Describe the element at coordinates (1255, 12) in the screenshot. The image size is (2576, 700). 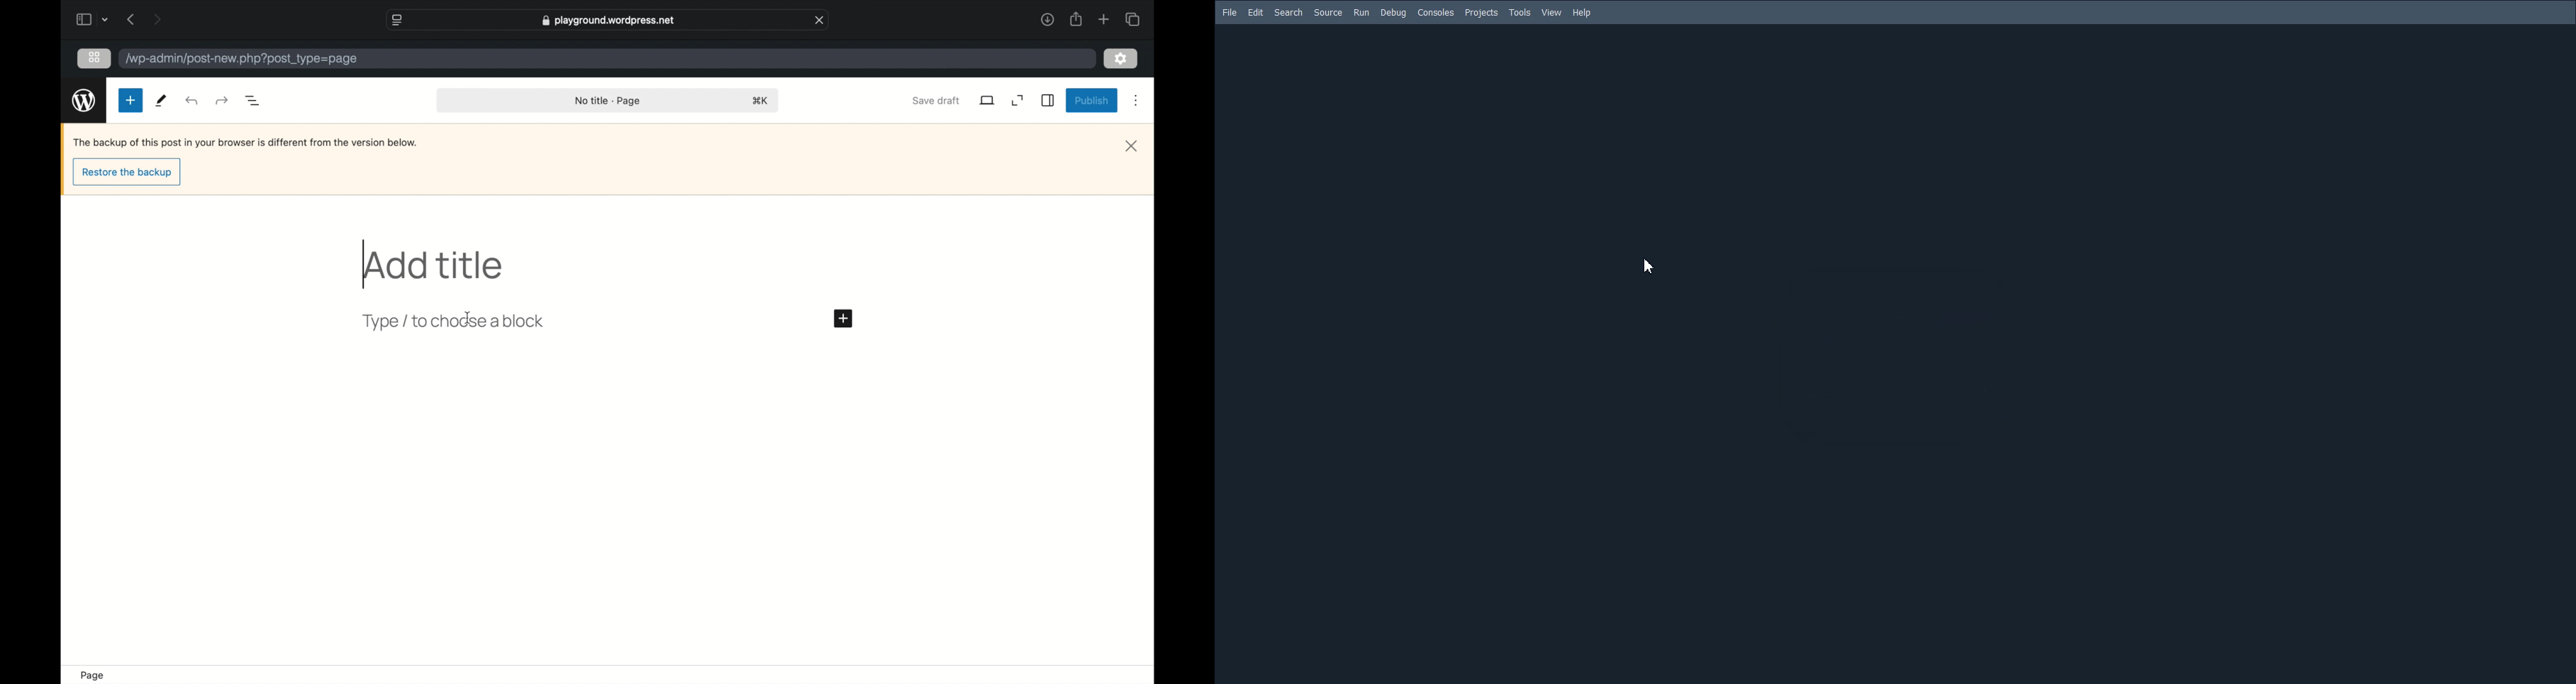
I see `Edit` at that location.